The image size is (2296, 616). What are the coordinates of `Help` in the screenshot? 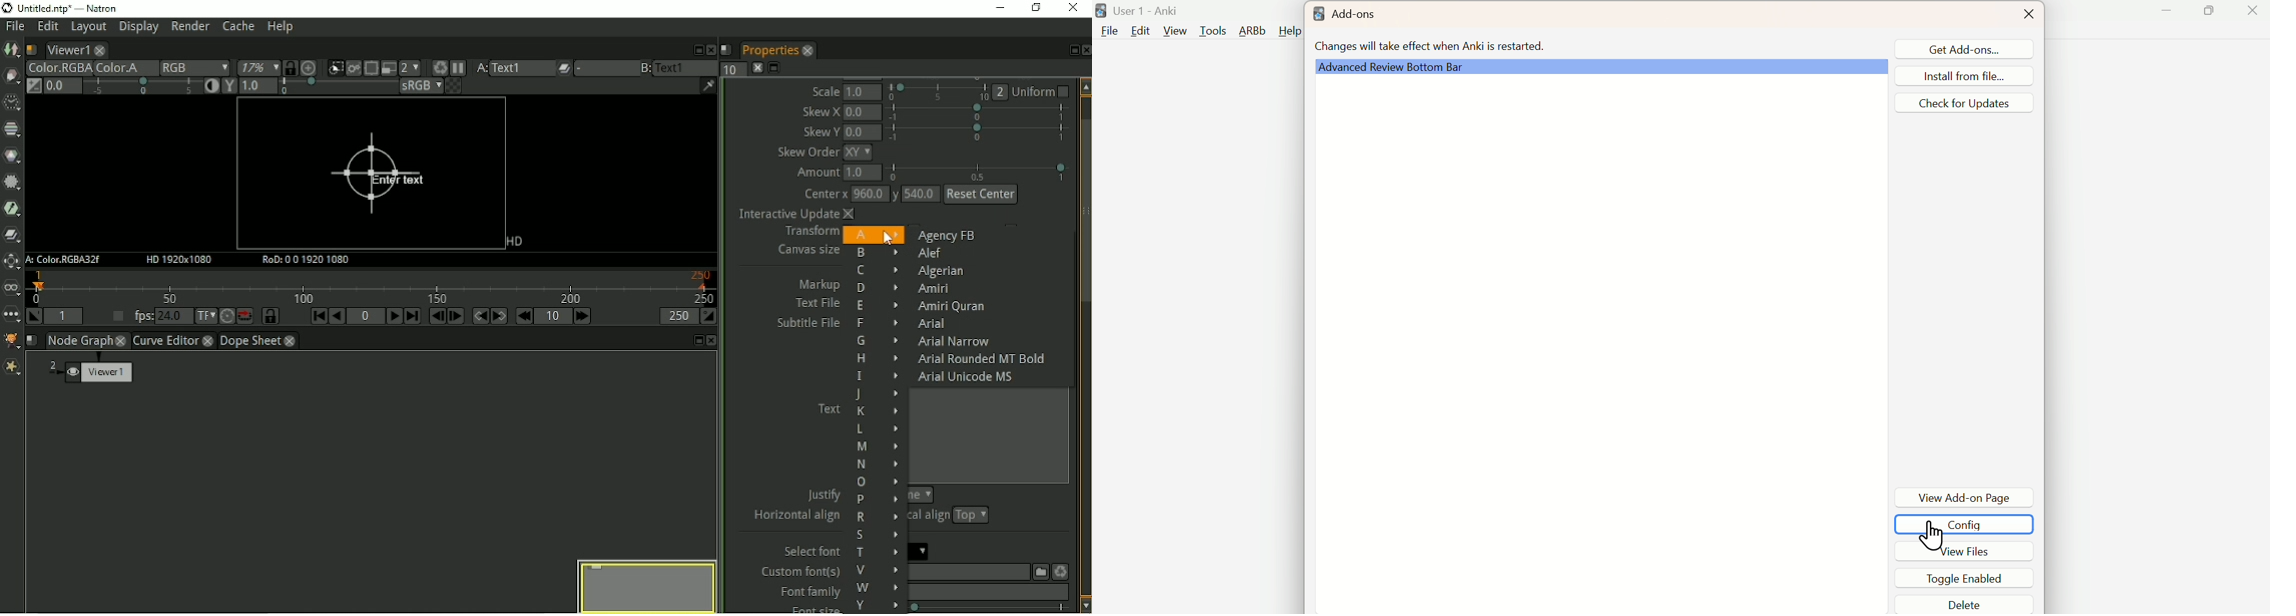 It's located at (1291, 31).